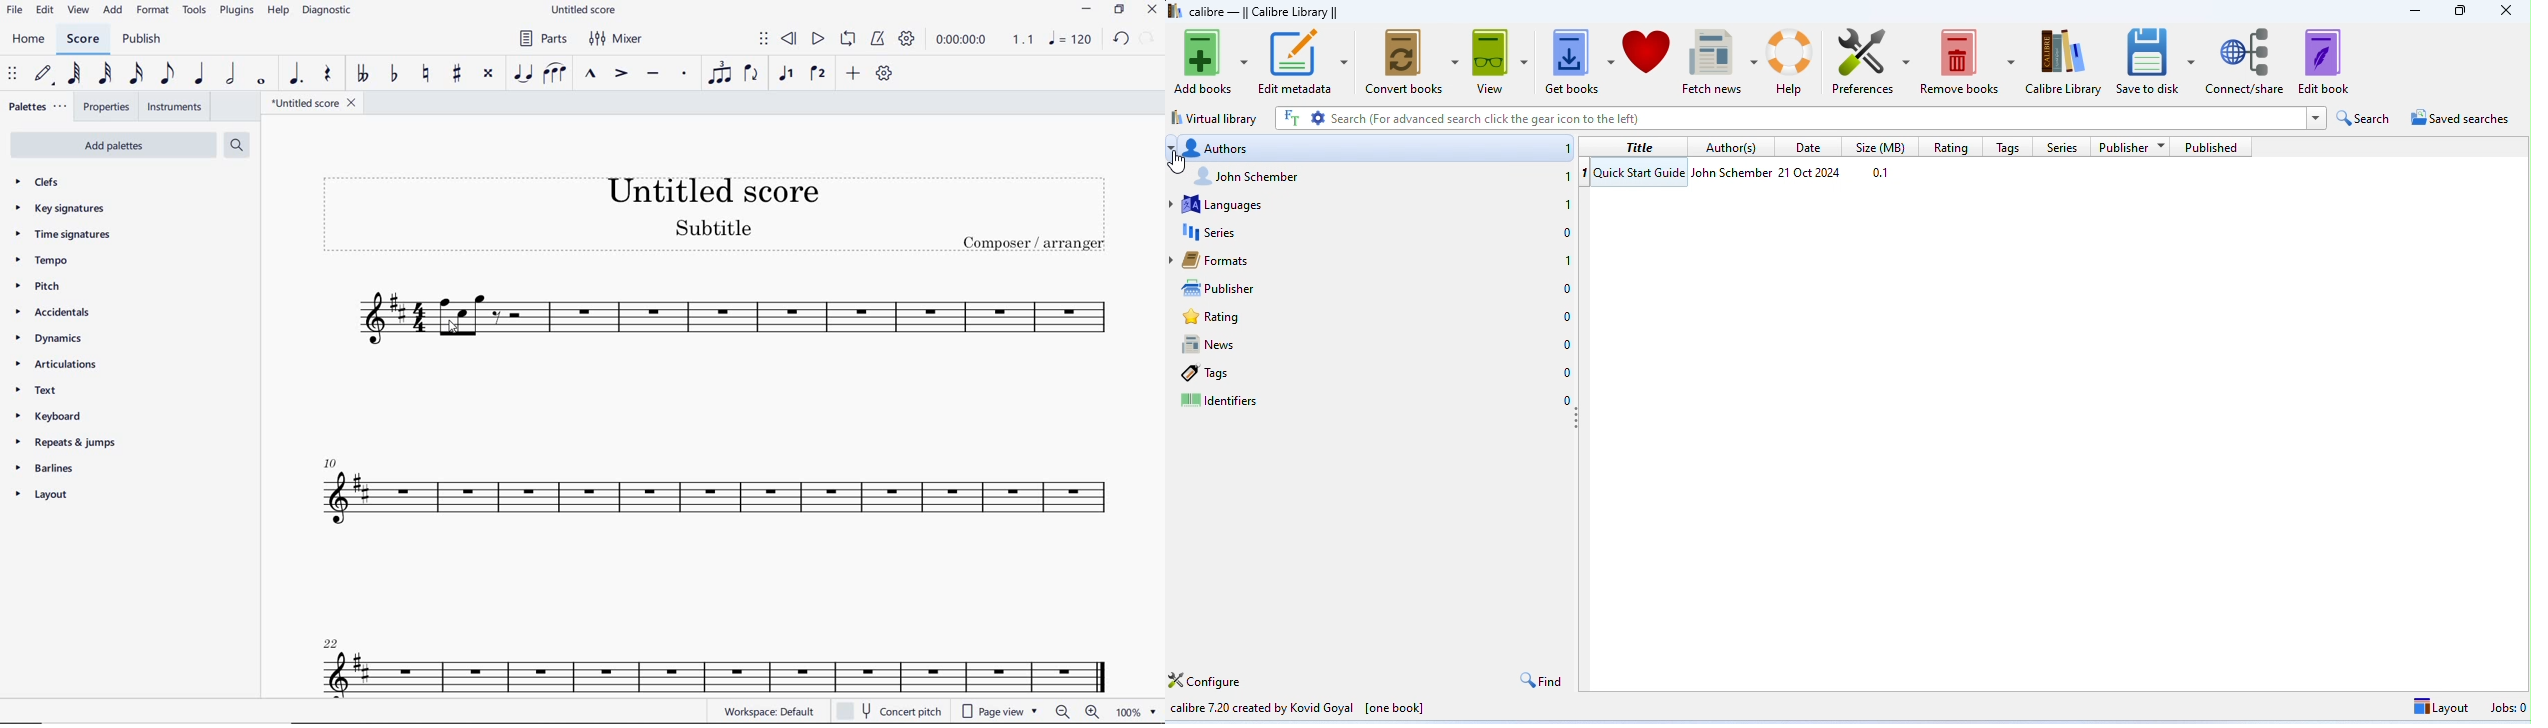 The image size is (2548, 728). What do you see at coordinates (591, 76) in the screenshot?
I see `MARCATO` at bounding box center [591, 76].